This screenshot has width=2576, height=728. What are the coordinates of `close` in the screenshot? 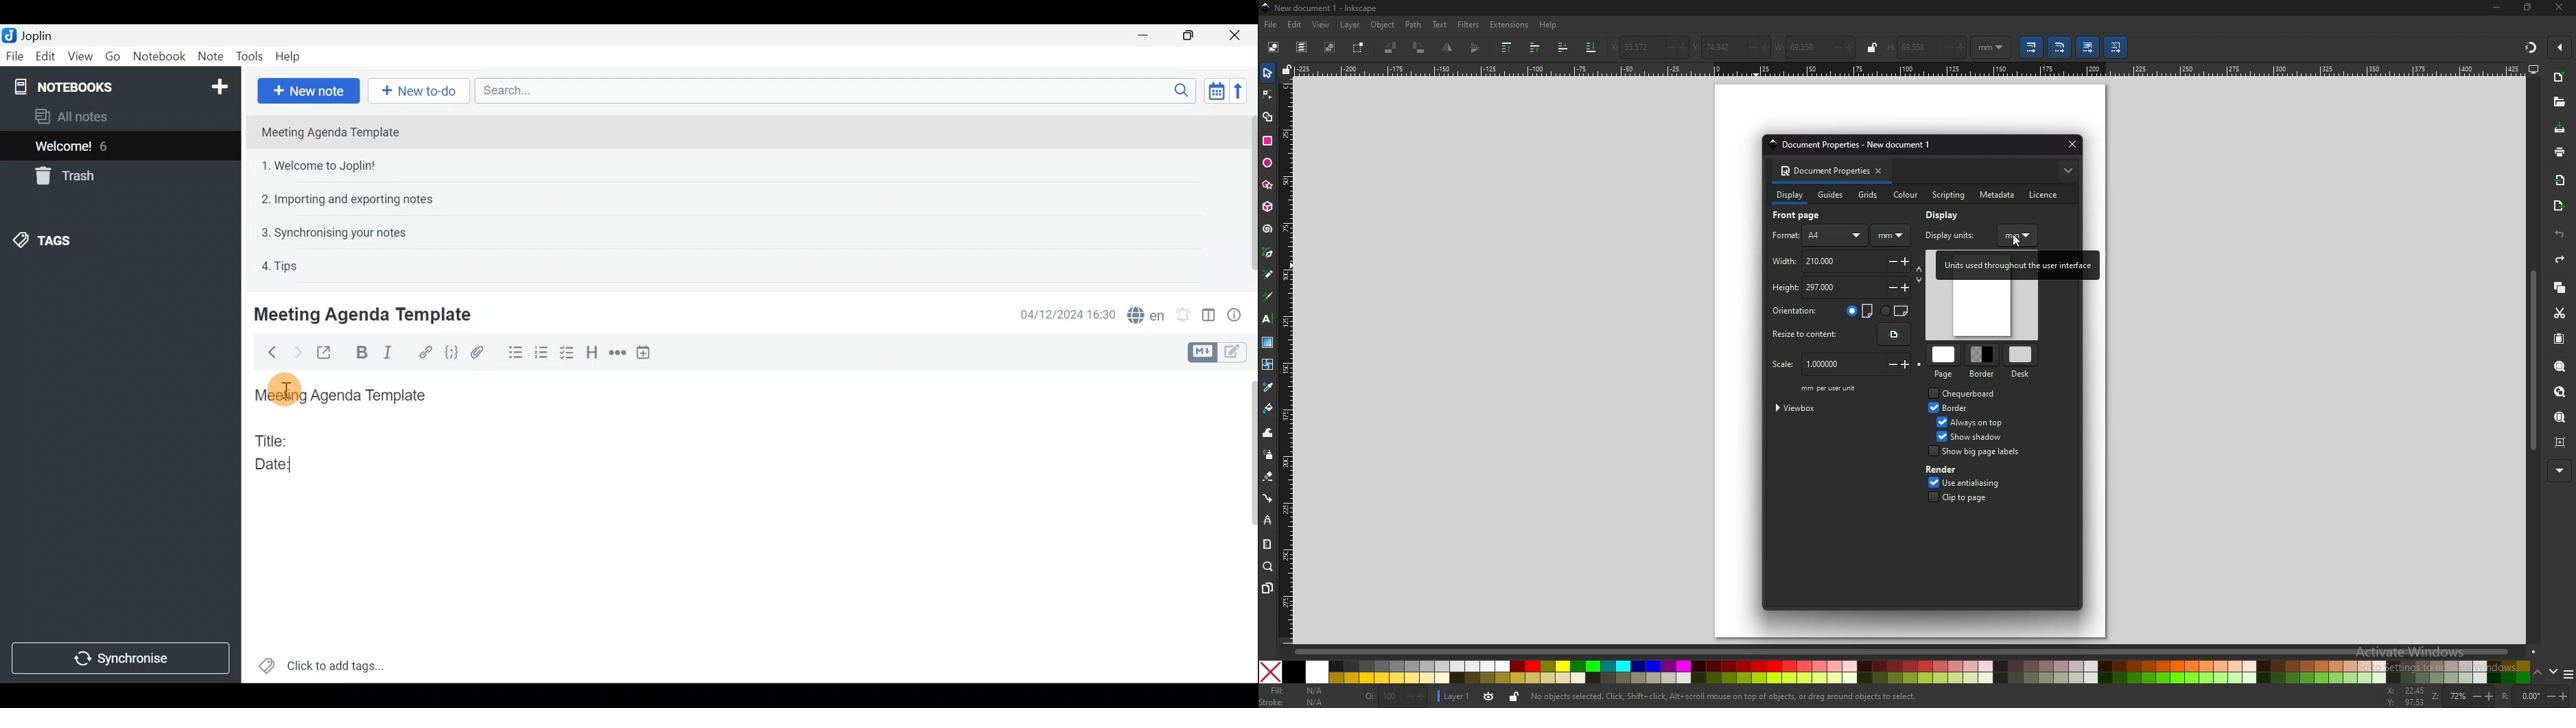 It's located at (2558, 8).